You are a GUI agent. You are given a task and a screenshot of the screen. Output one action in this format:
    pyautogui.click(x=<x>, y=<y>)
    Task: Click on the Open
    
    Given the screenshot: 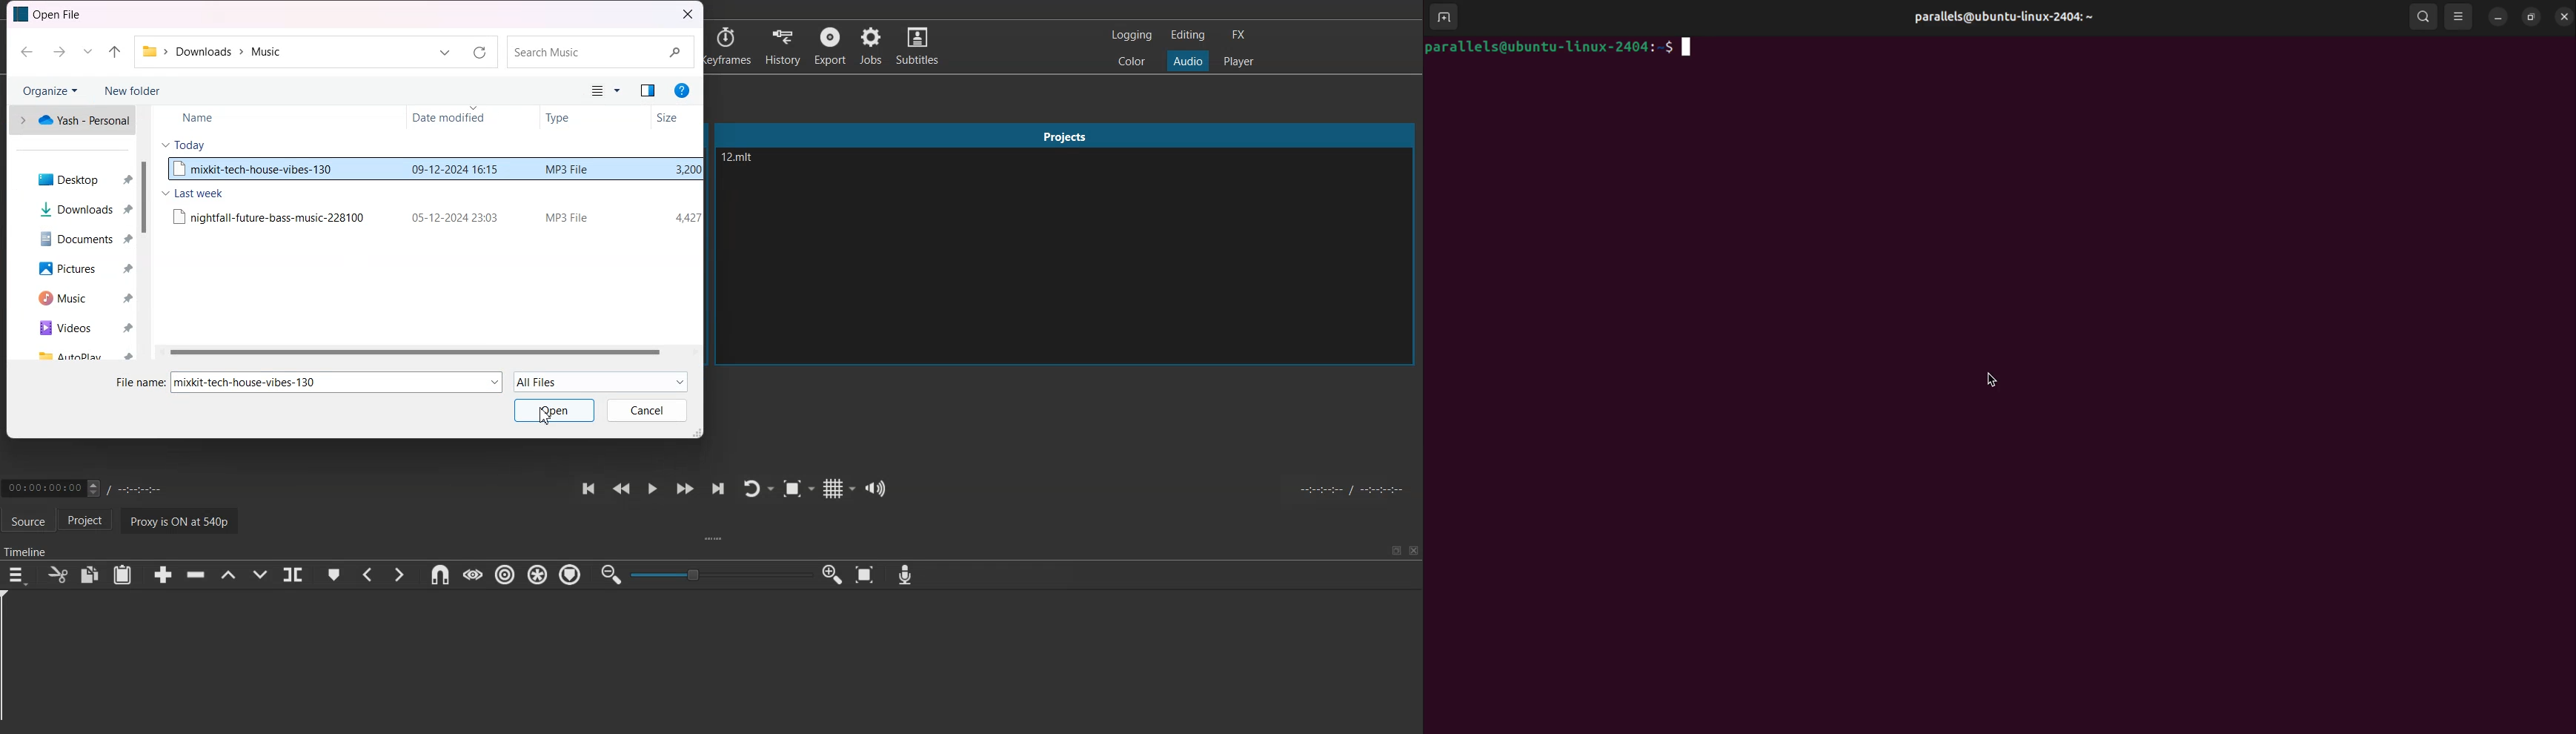 What is the action you would take?
    pyautogui.click(x=555, y=410)
    